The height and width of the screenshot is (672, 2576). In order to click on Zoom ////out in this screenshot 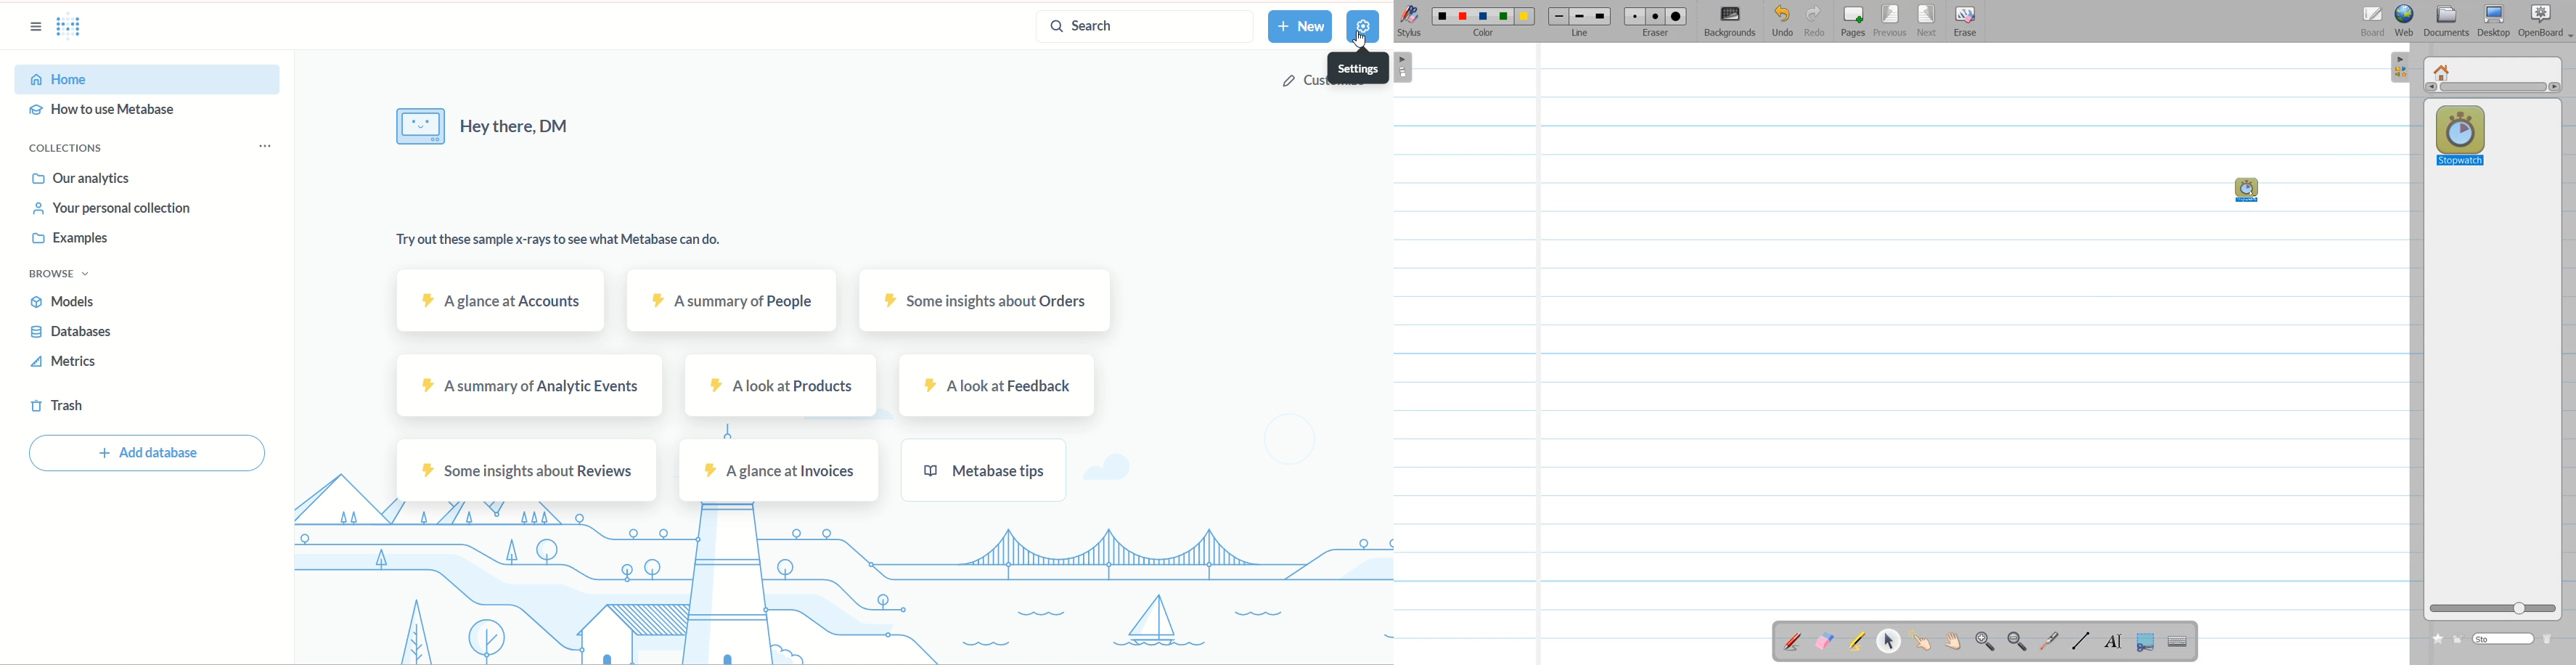, I will do `click(2019, 641)`.